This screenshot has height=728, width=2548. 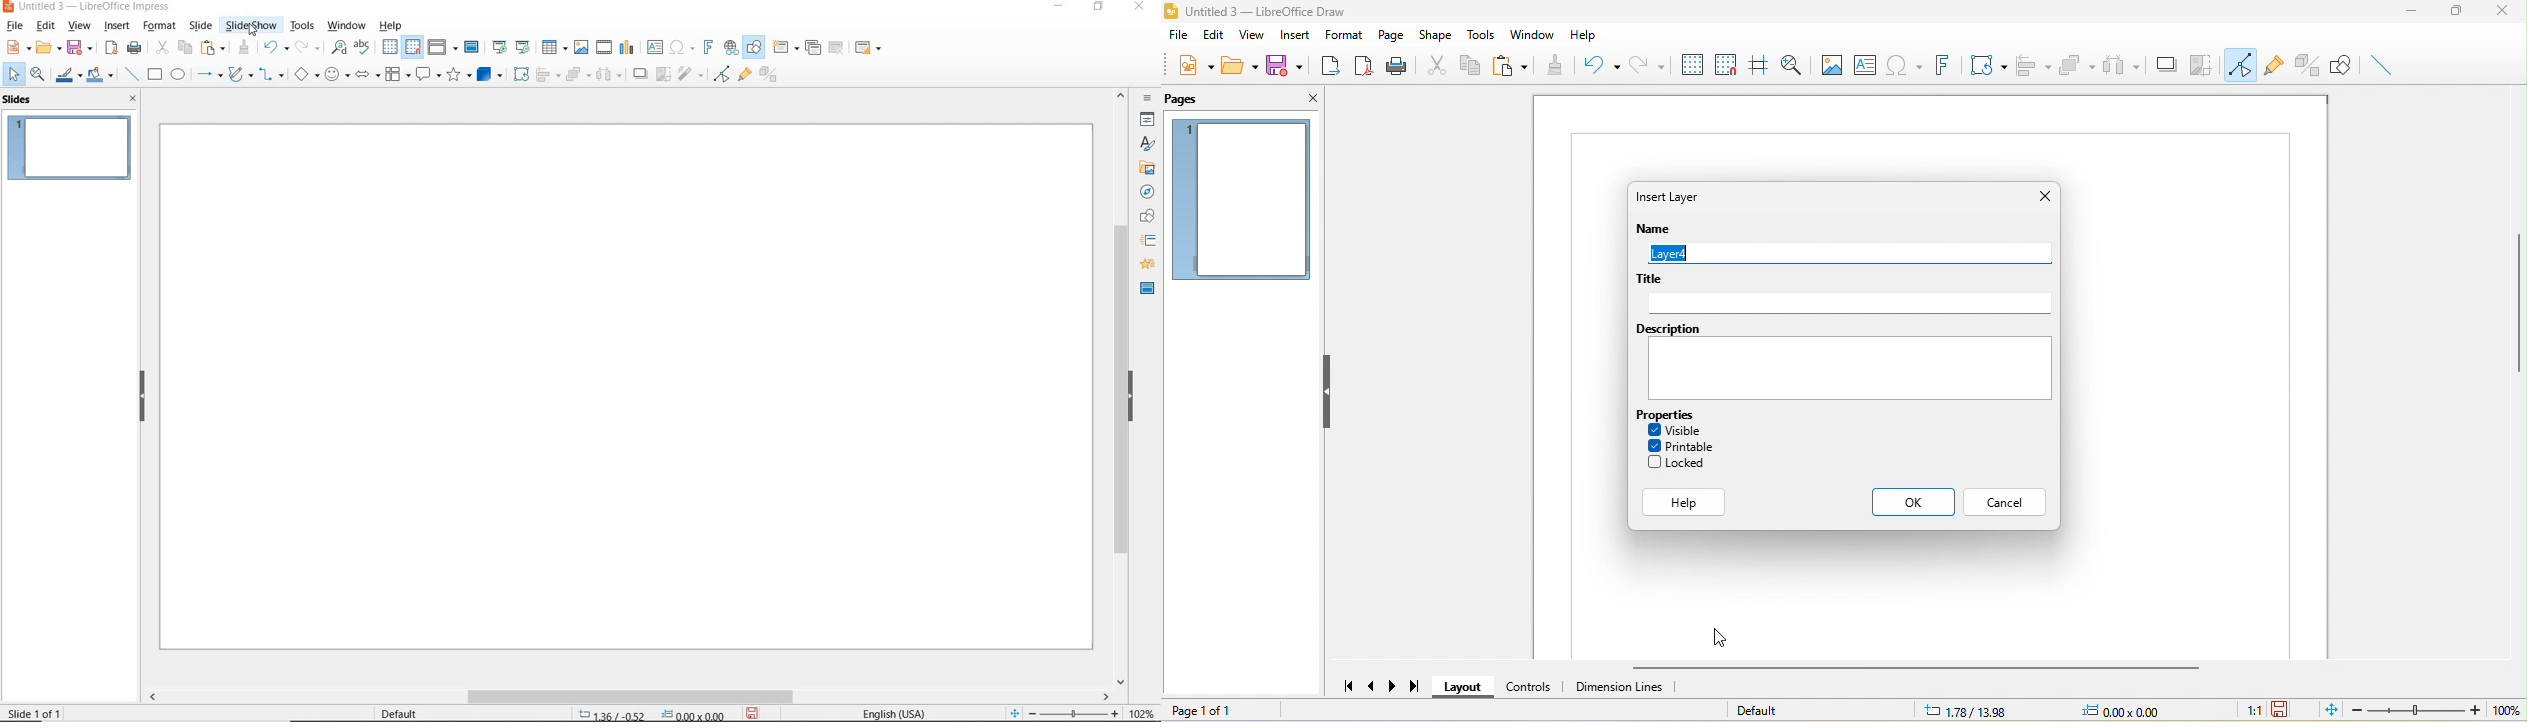 I want to click on TEXT LANGUAGE, so click(x=895, y=712).